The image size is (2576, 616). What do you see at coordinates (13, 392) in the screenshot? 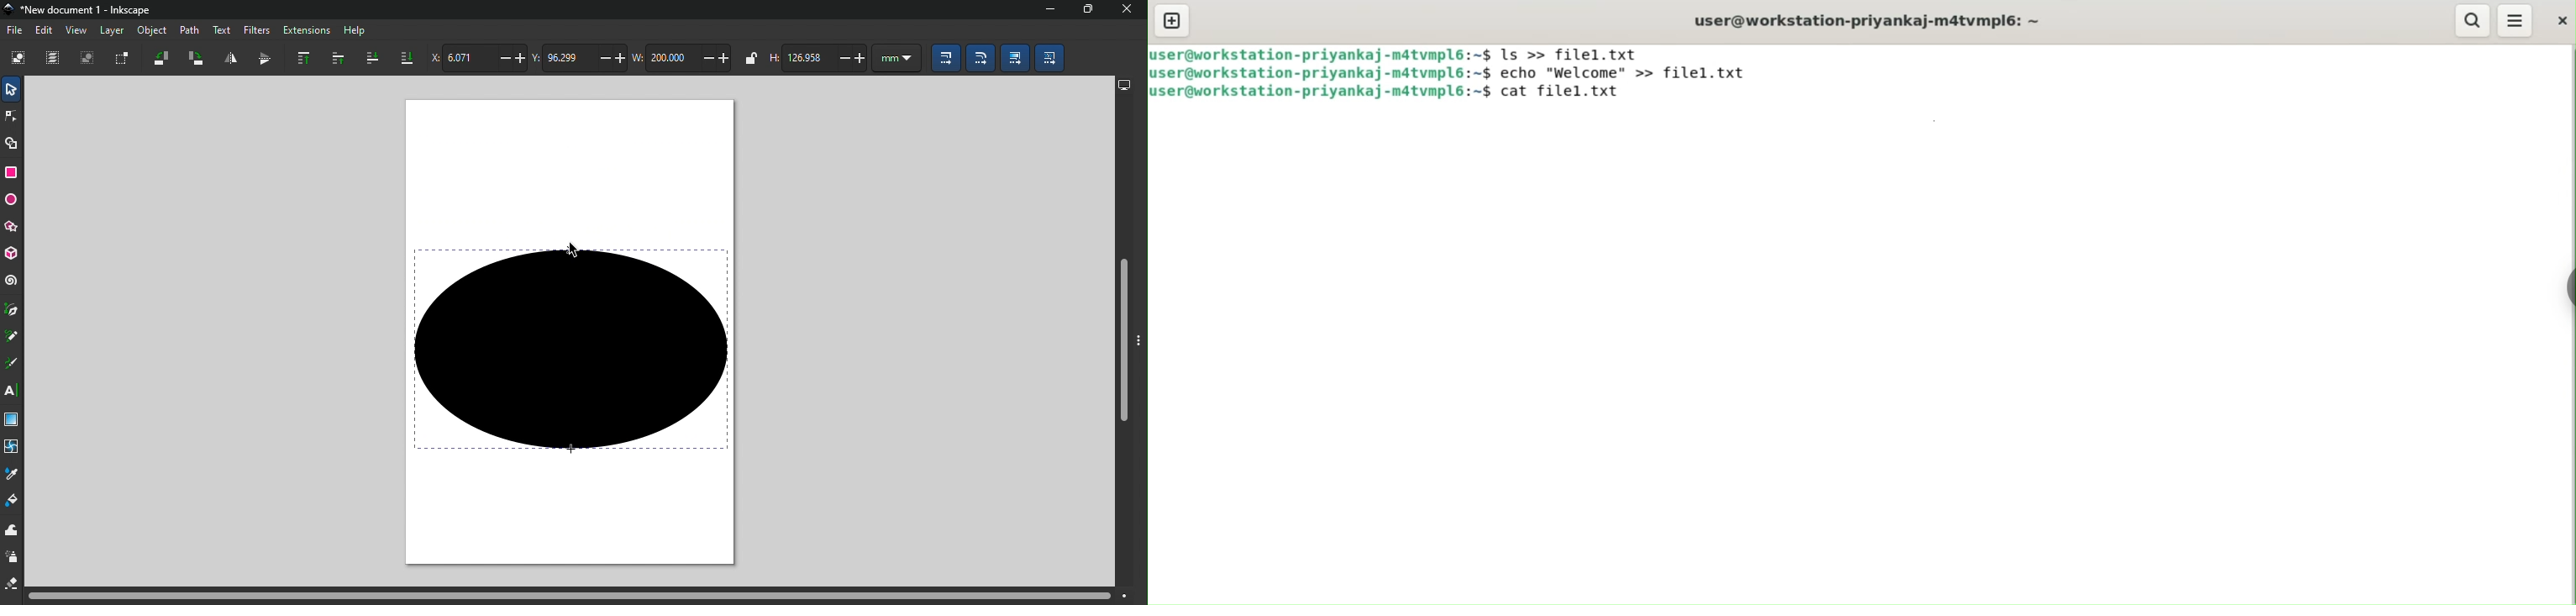
I see `Text tool` at bounding box center [13, 392].